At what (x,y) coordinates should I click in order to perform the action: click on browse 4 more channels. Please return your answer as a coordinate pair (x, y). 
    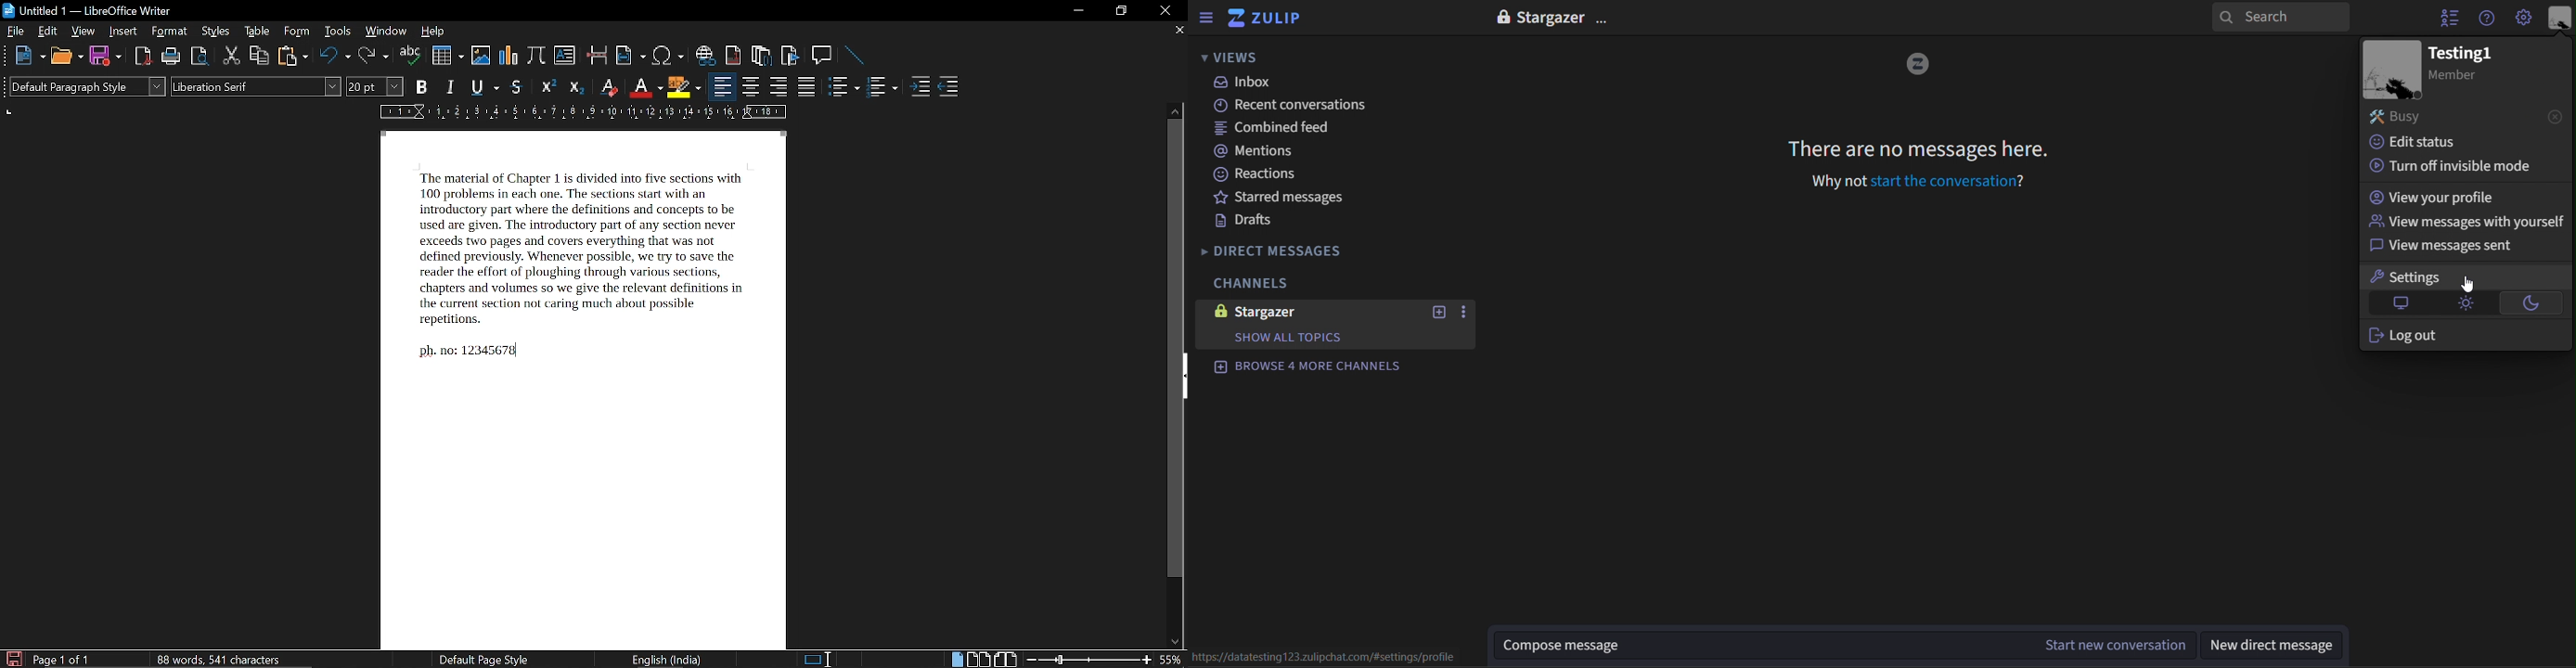
    Looking at the image, I should click on (1320, 368).